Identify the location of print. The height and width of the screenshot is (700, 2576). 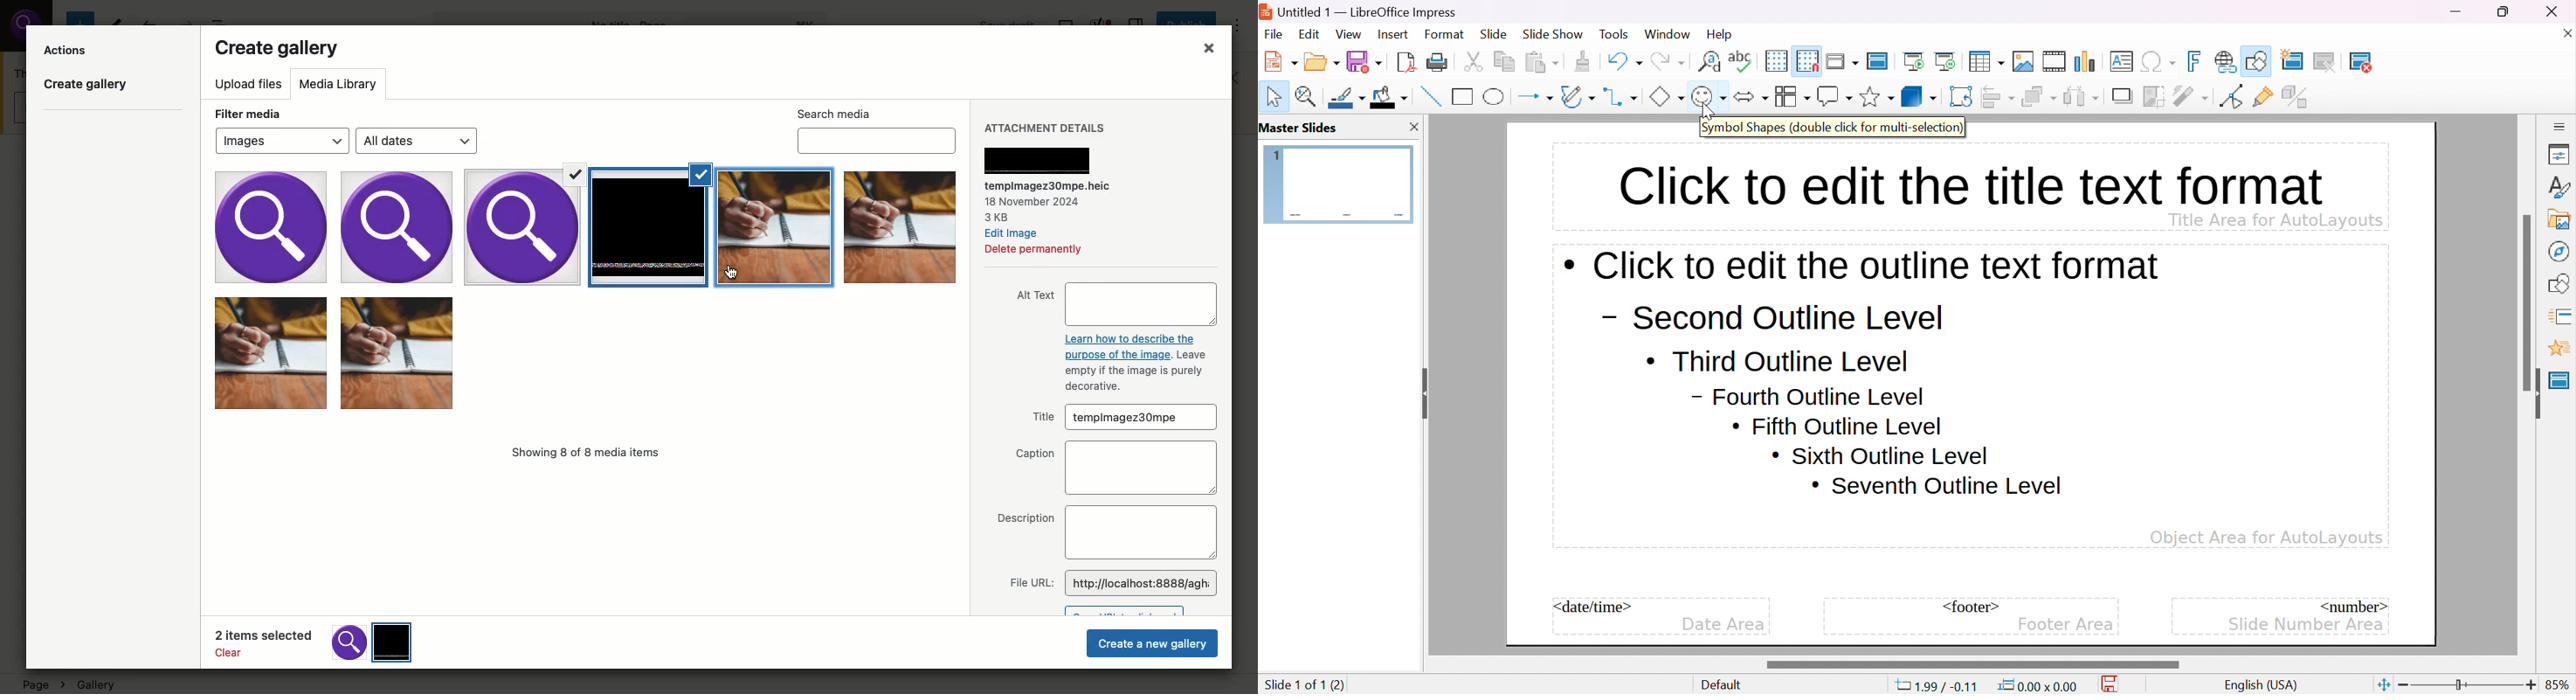
(1437, 61).